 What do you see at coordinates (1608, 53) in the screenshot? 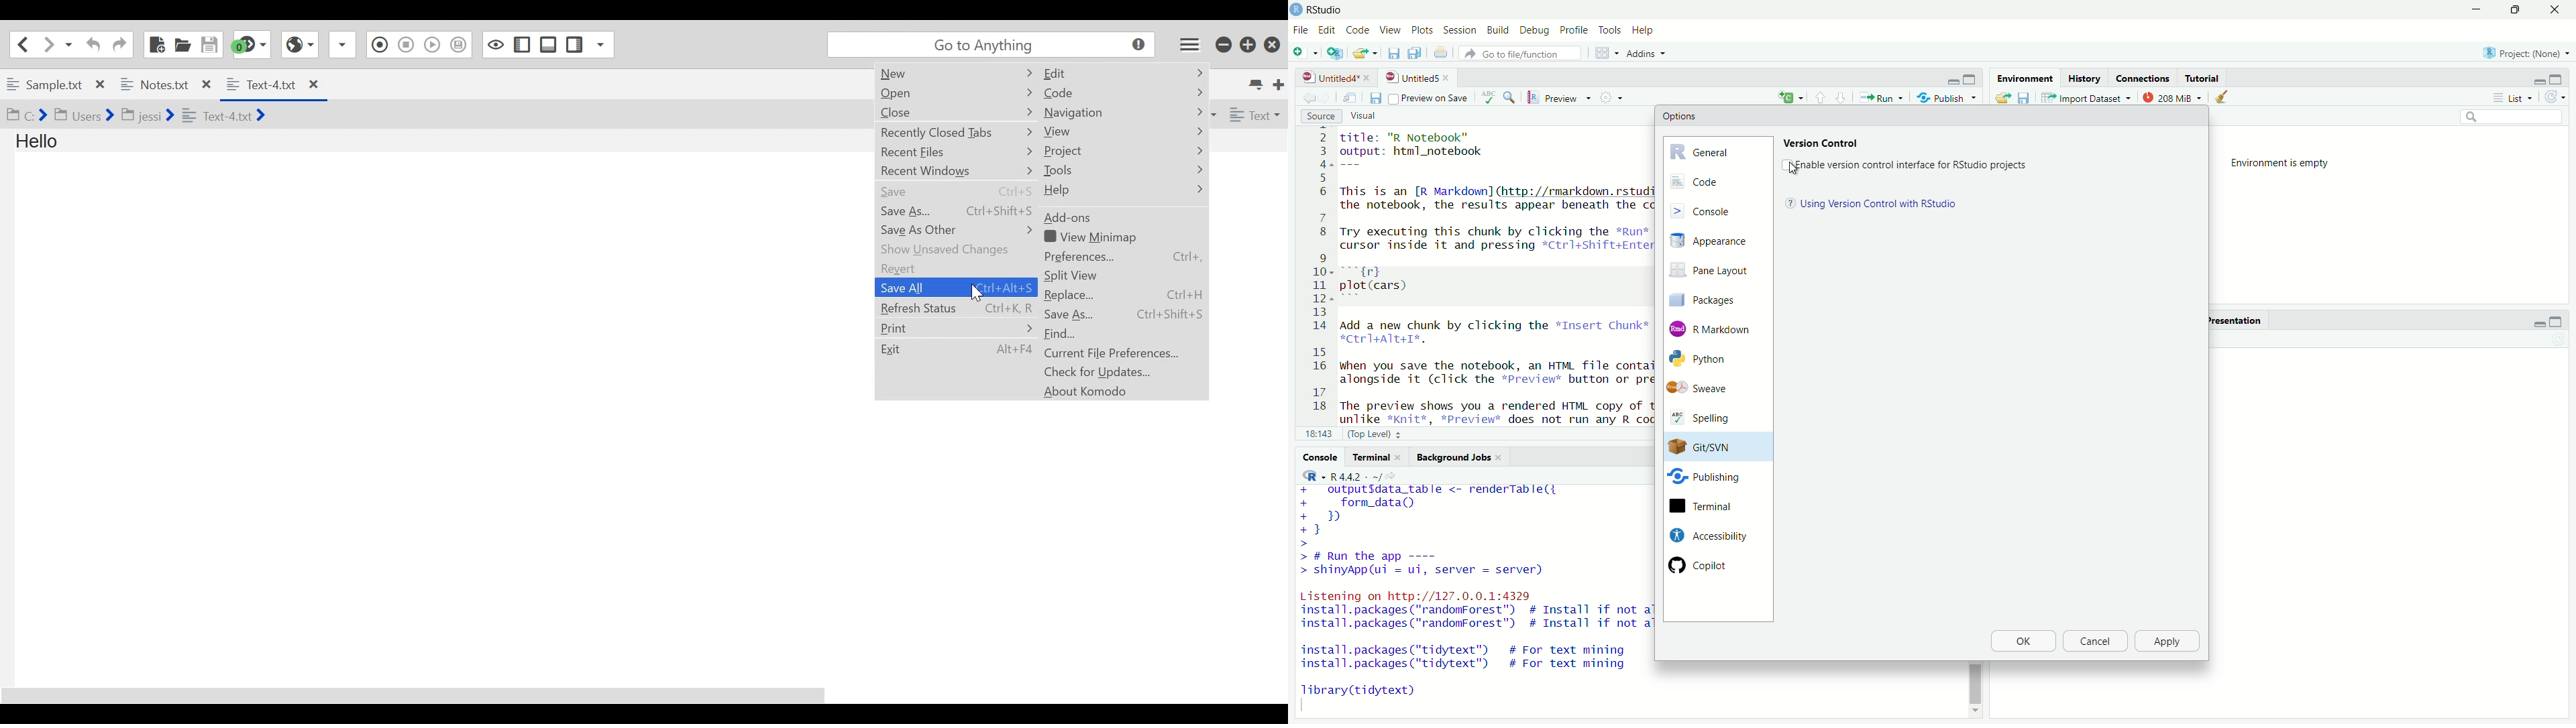
I see `workspace panes` at bounding box center [1608, 53].